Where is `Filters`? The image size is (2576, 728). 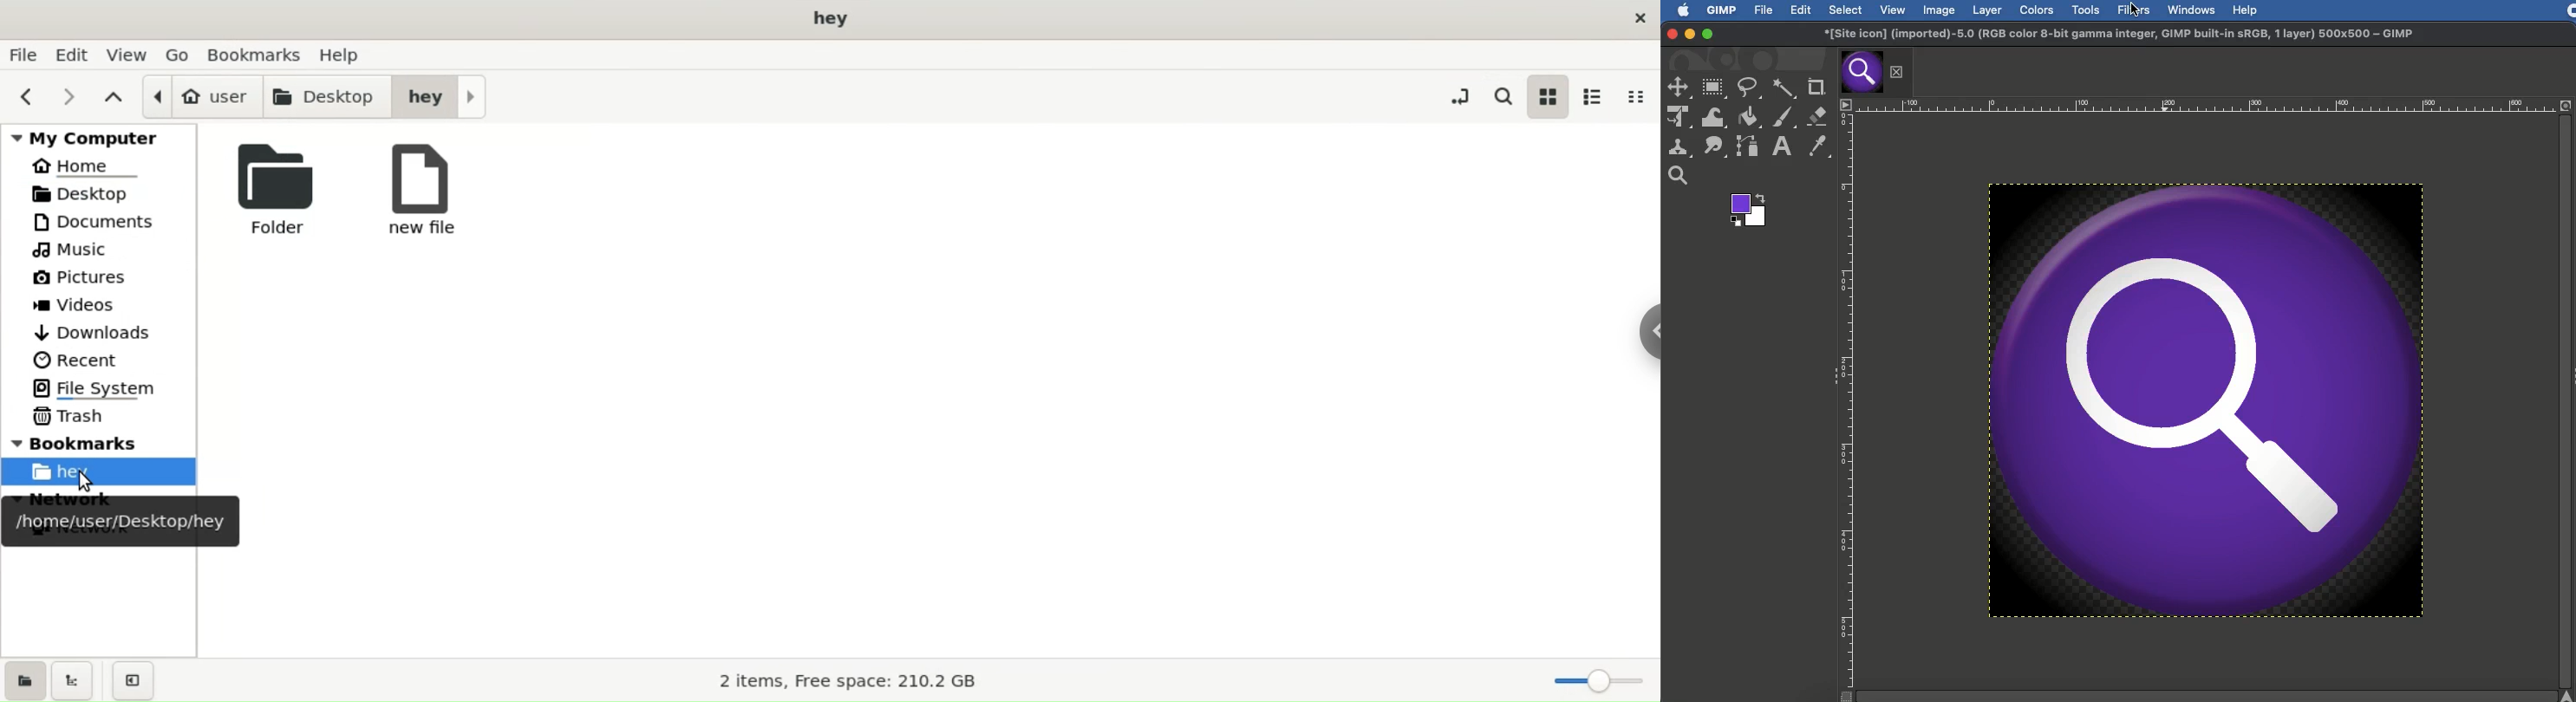
Filters is located at coordinates (2135, 10).